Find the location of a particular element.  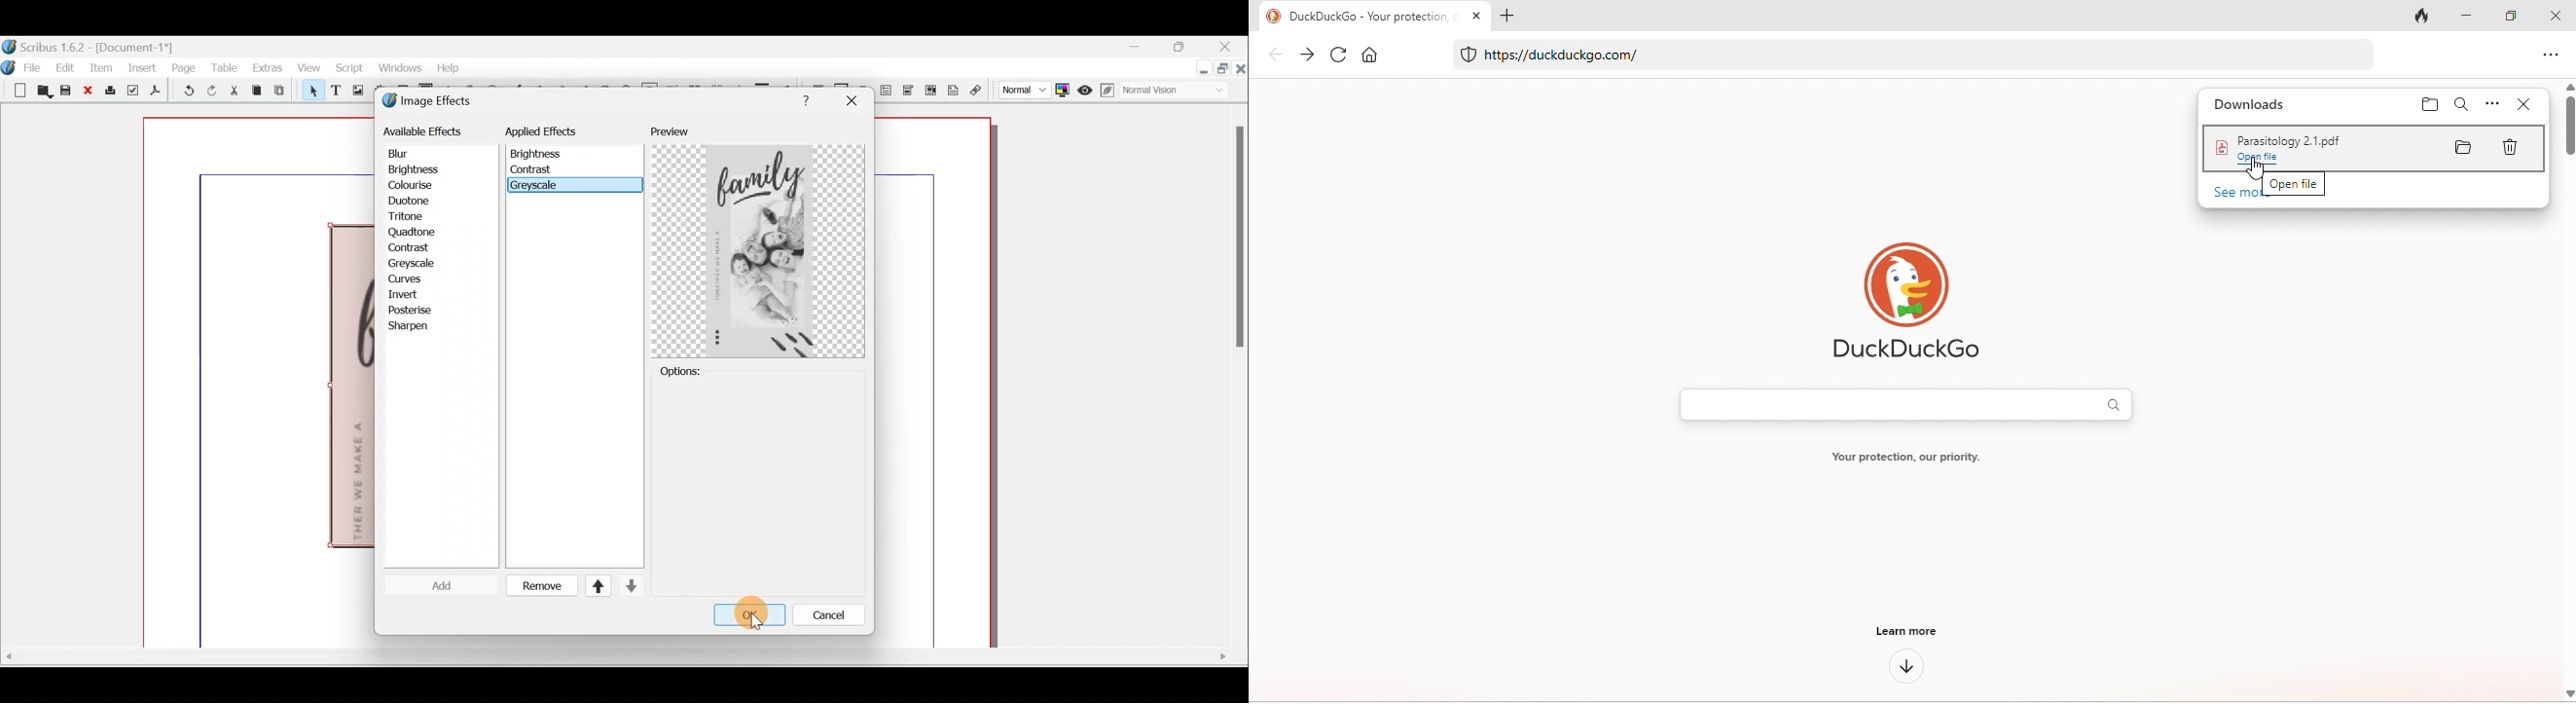

down arrow is located at coordinates (1908, 667).